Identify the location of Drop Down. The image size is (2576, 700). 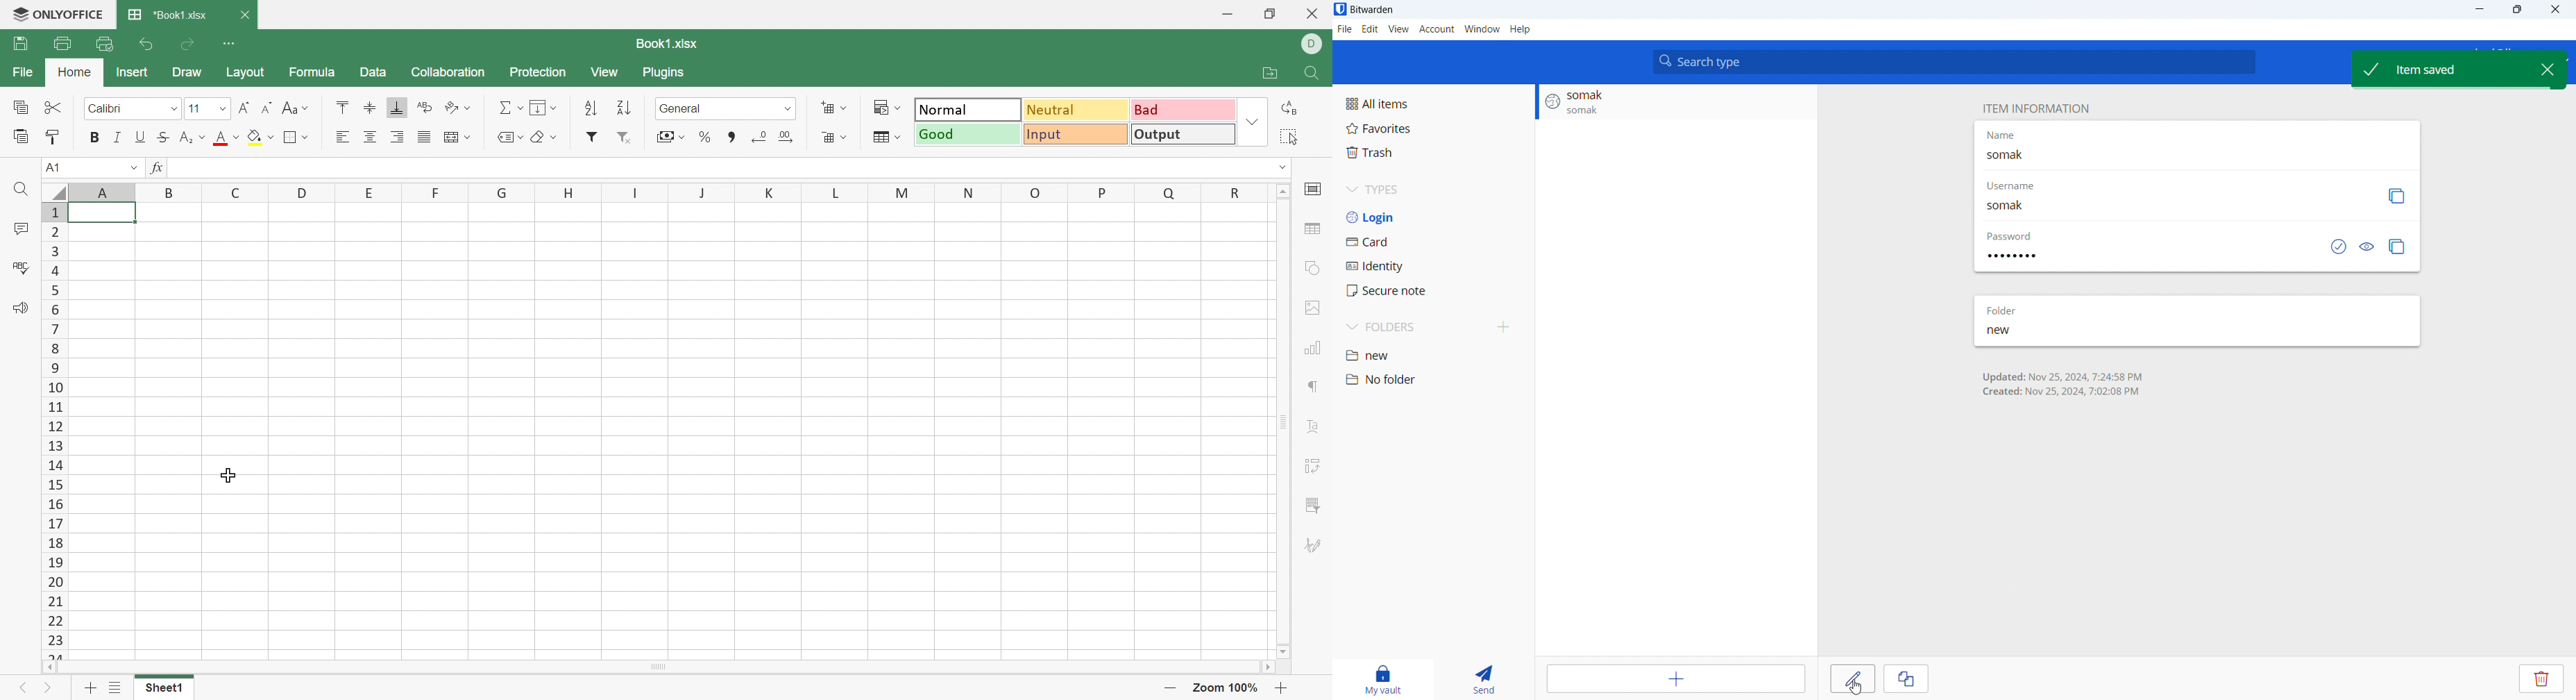
(789, 108).